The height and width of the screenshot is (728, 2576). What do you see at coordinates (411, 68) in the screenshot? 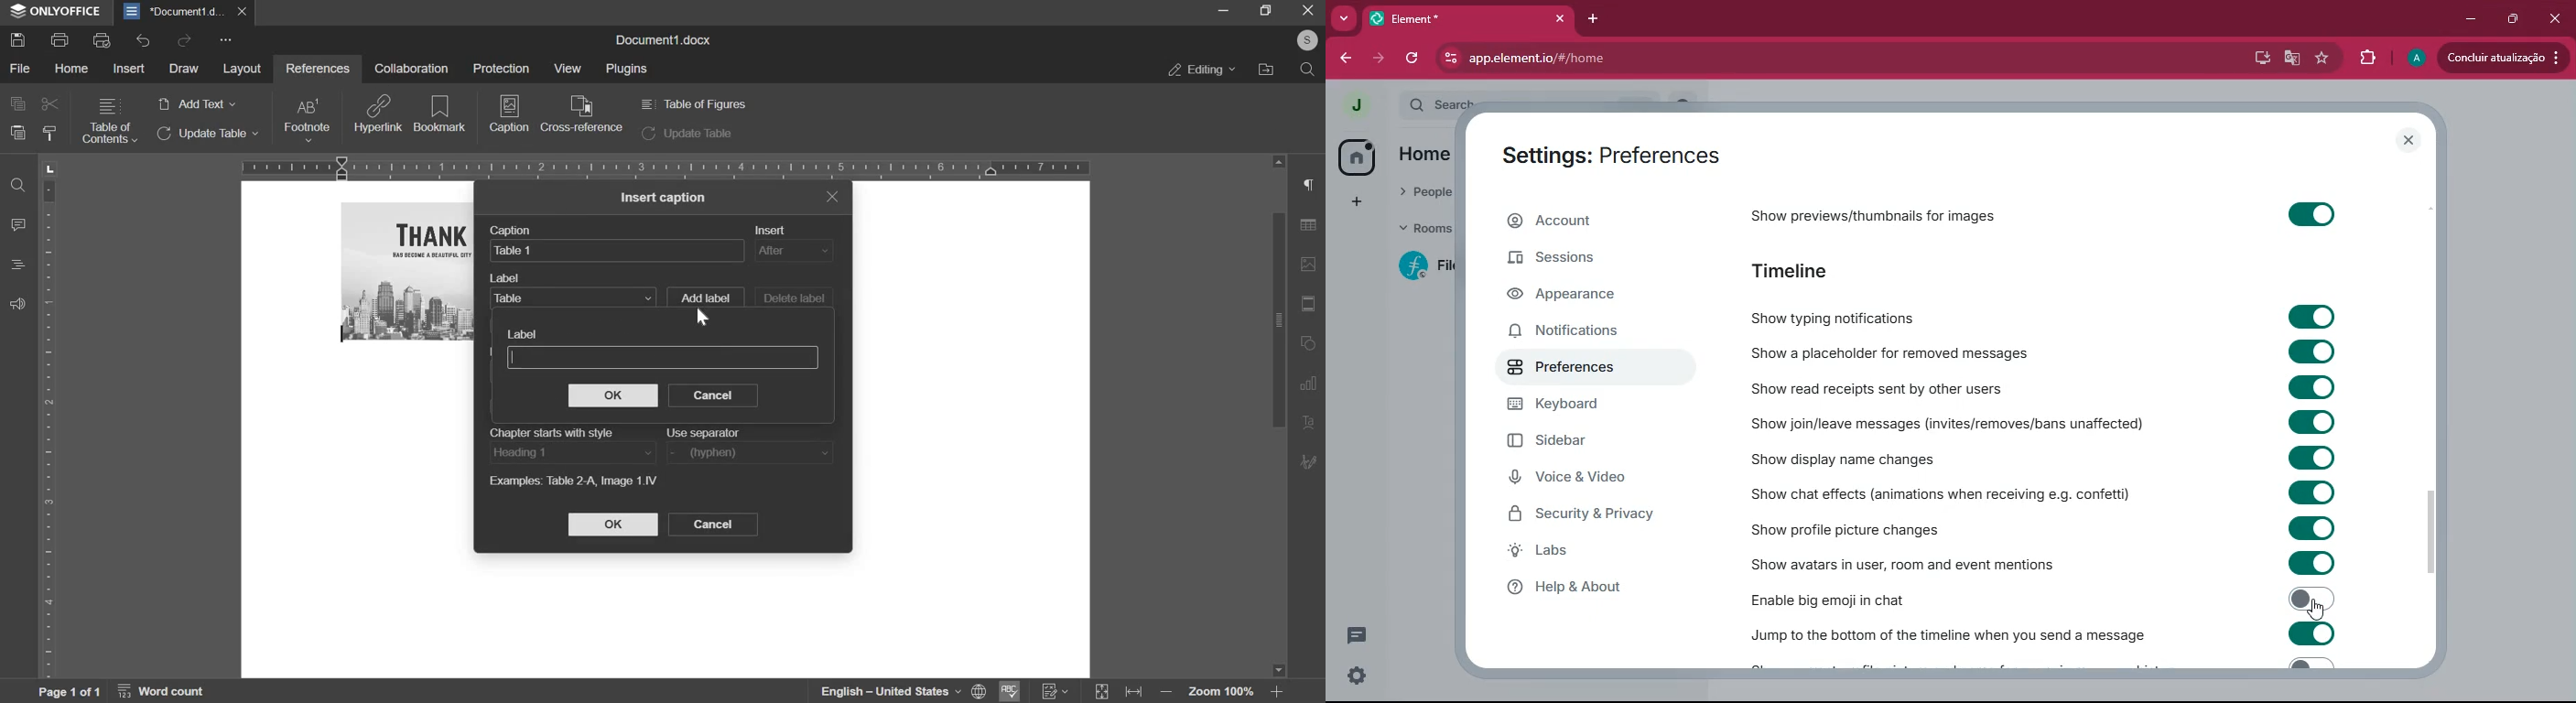
I see `collaboration` at bounding box center [411, 68].